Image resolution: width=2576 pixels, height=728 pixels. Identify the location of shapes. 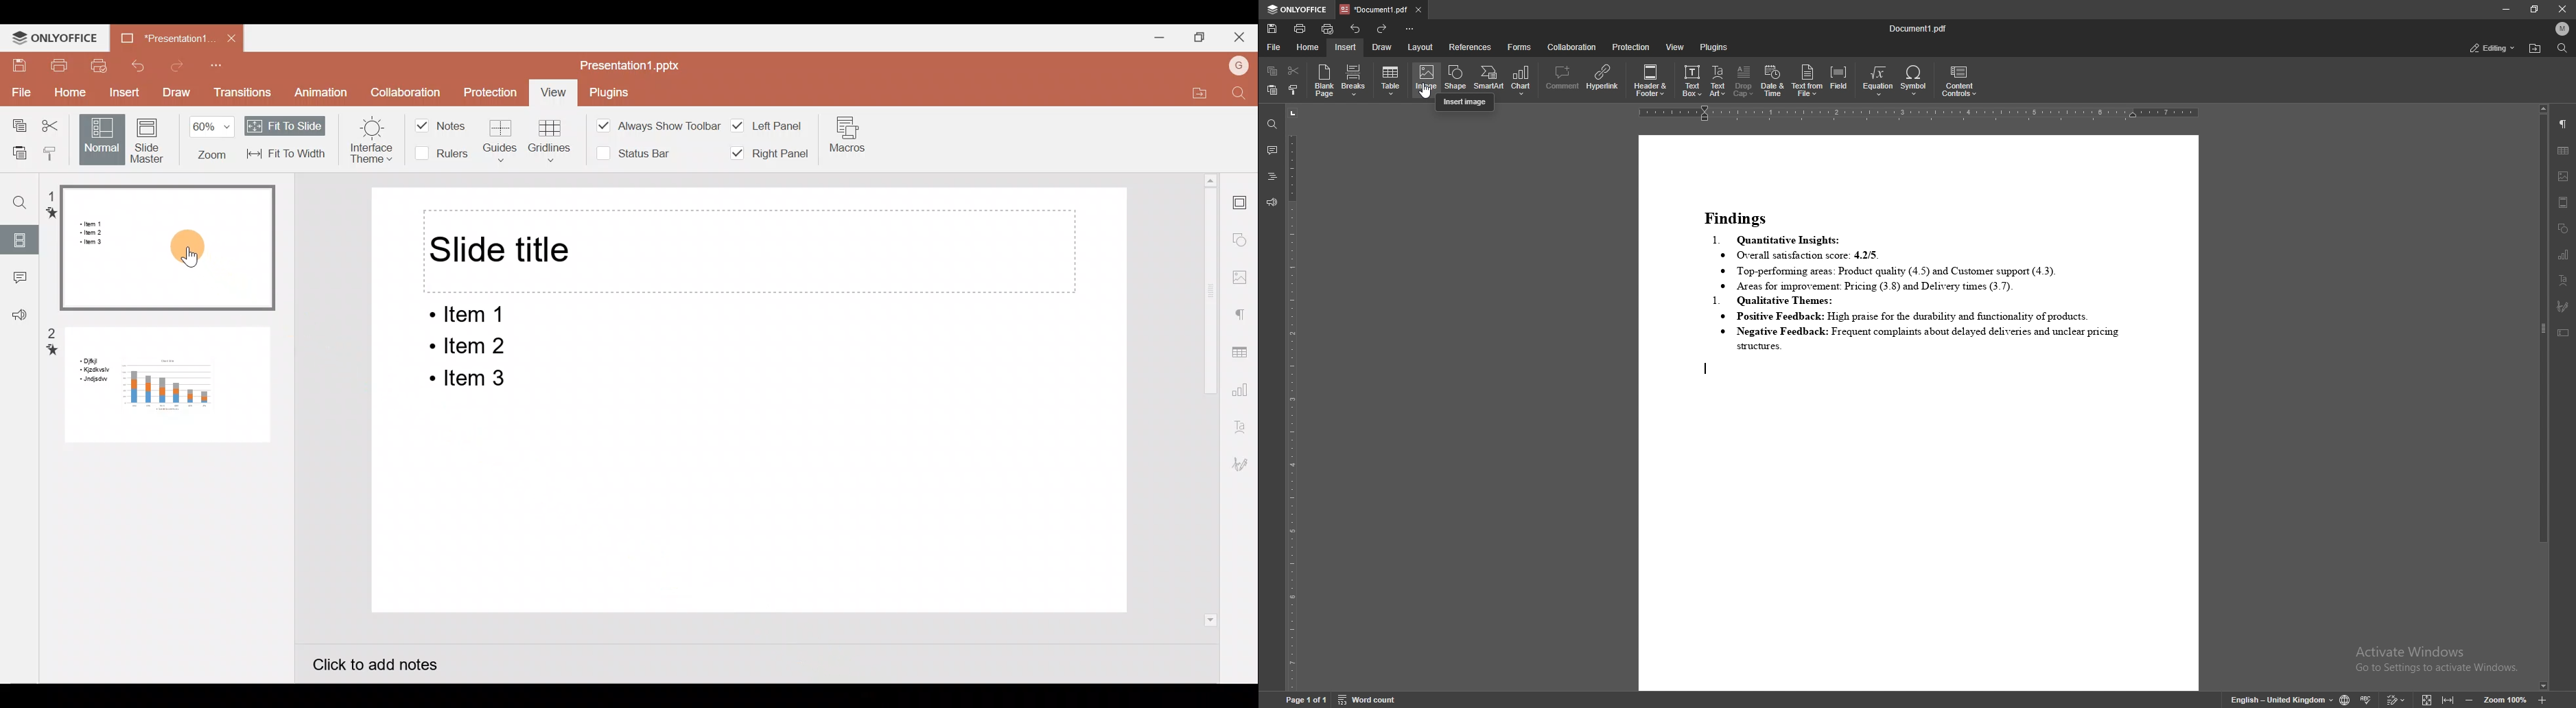
(2562, 228).